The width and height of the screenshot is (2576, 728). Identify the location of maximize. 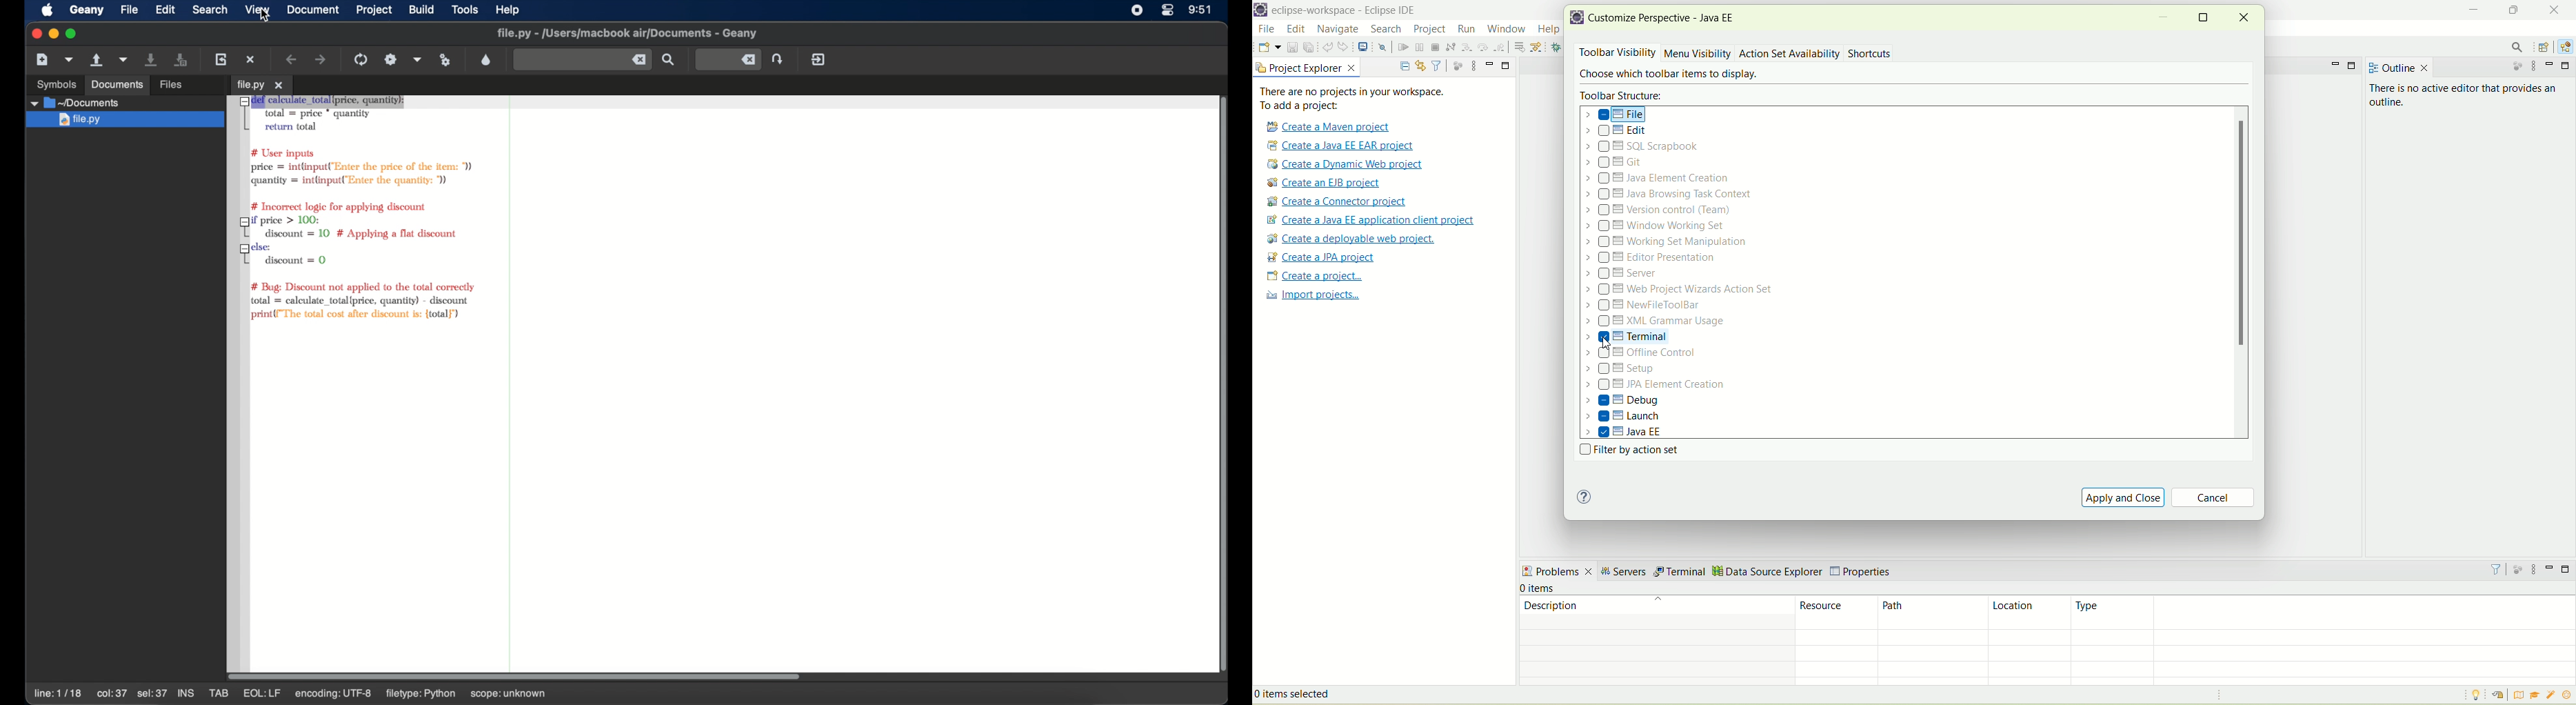
(71, 34).